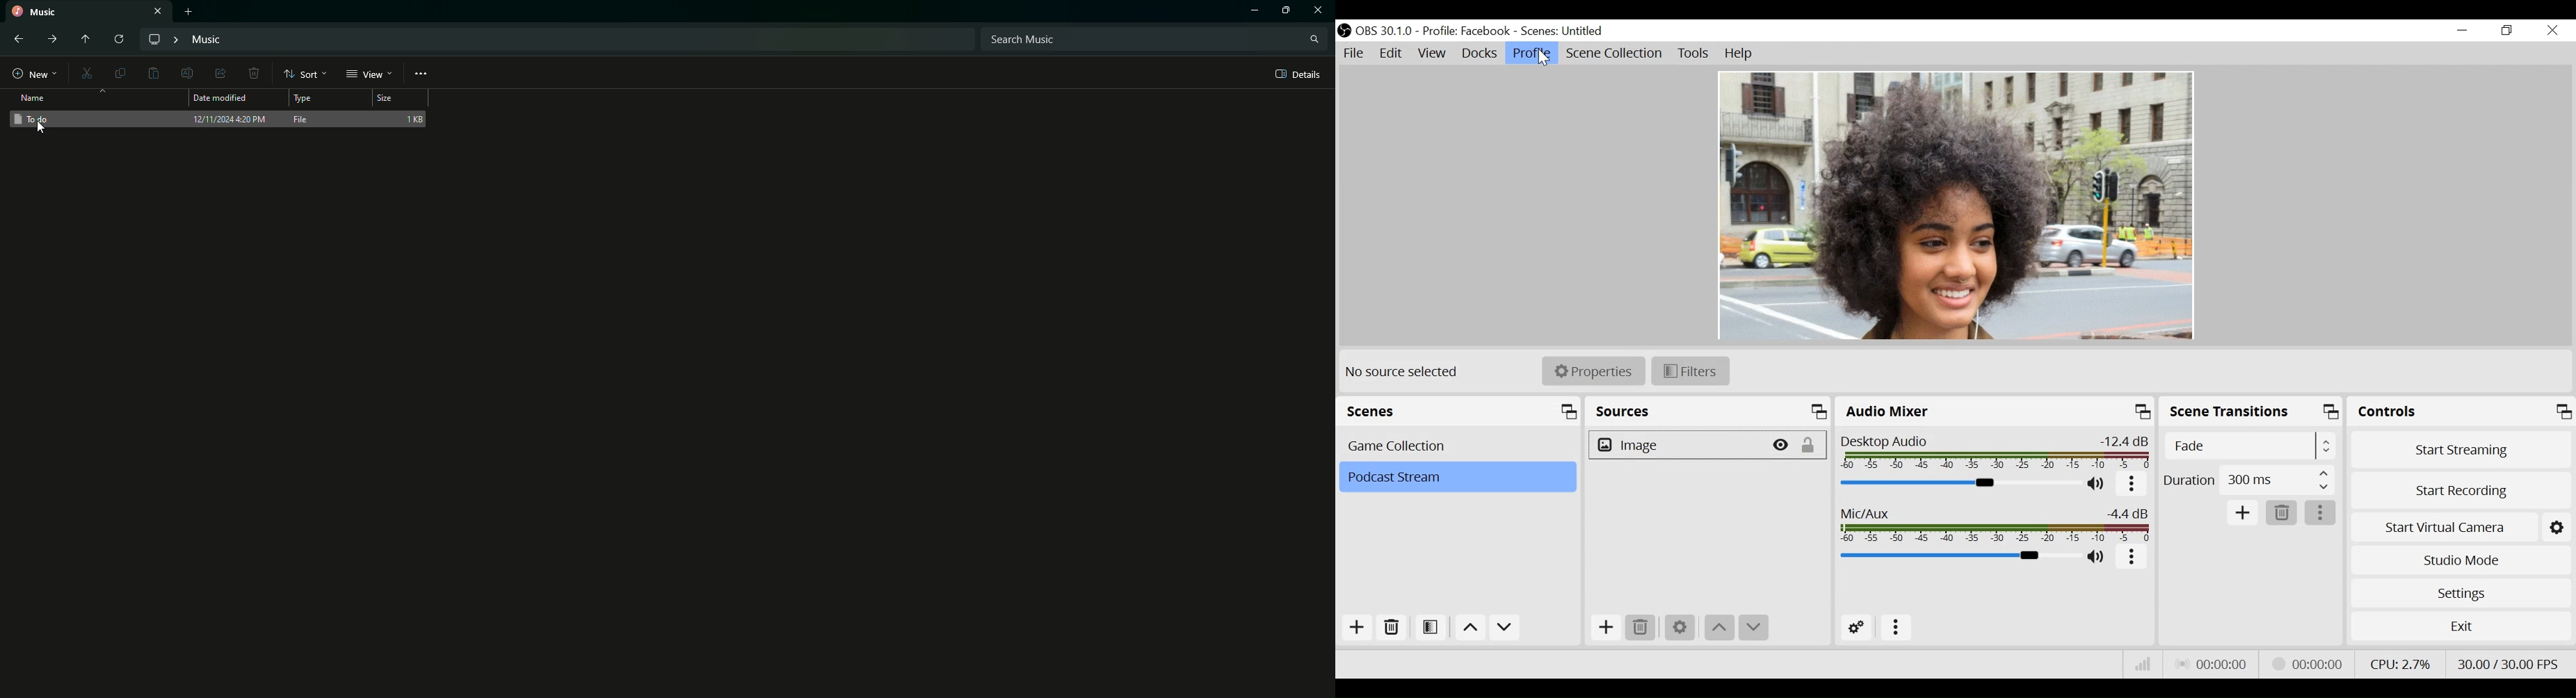 The height and width of the screenshot is (700, 2576). Describe the element at coordinates (2321, 513) in the screenshot. I see `More options` at that location.